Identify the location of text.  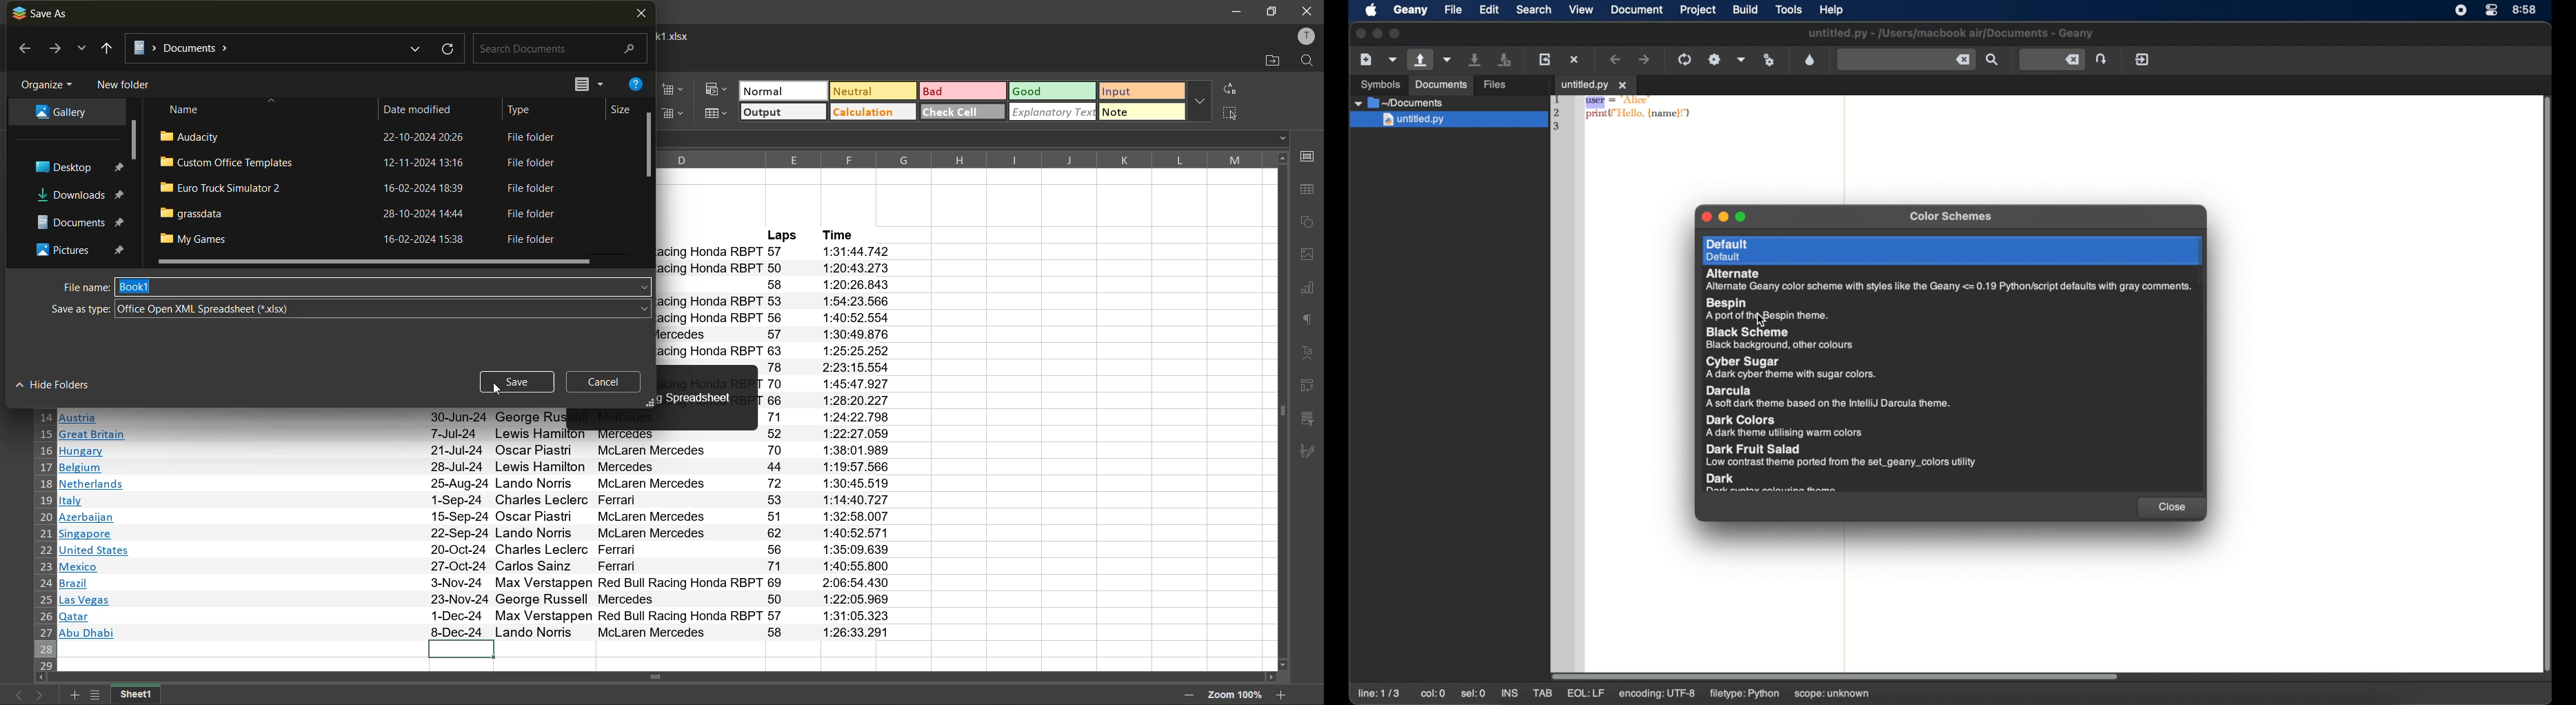
(1309, 350).